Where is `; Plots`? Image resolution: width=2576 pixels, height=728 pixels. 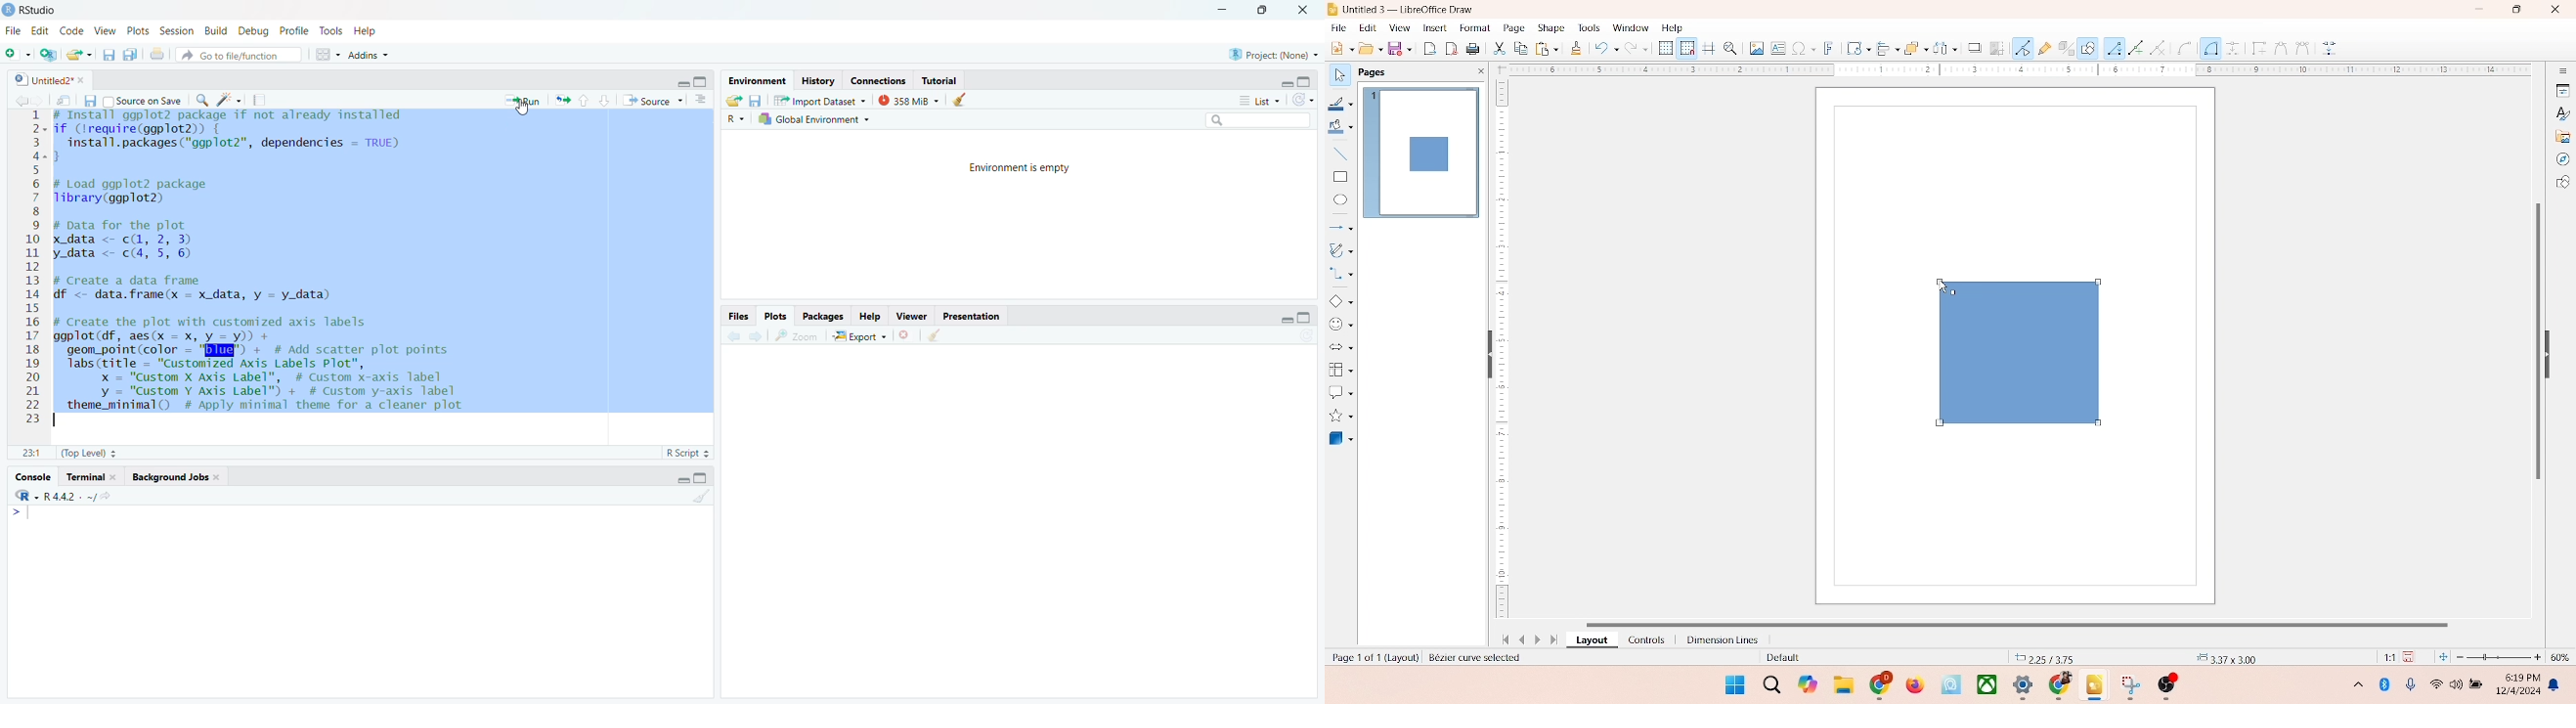
; Plots is located at coordinates (776, 317).